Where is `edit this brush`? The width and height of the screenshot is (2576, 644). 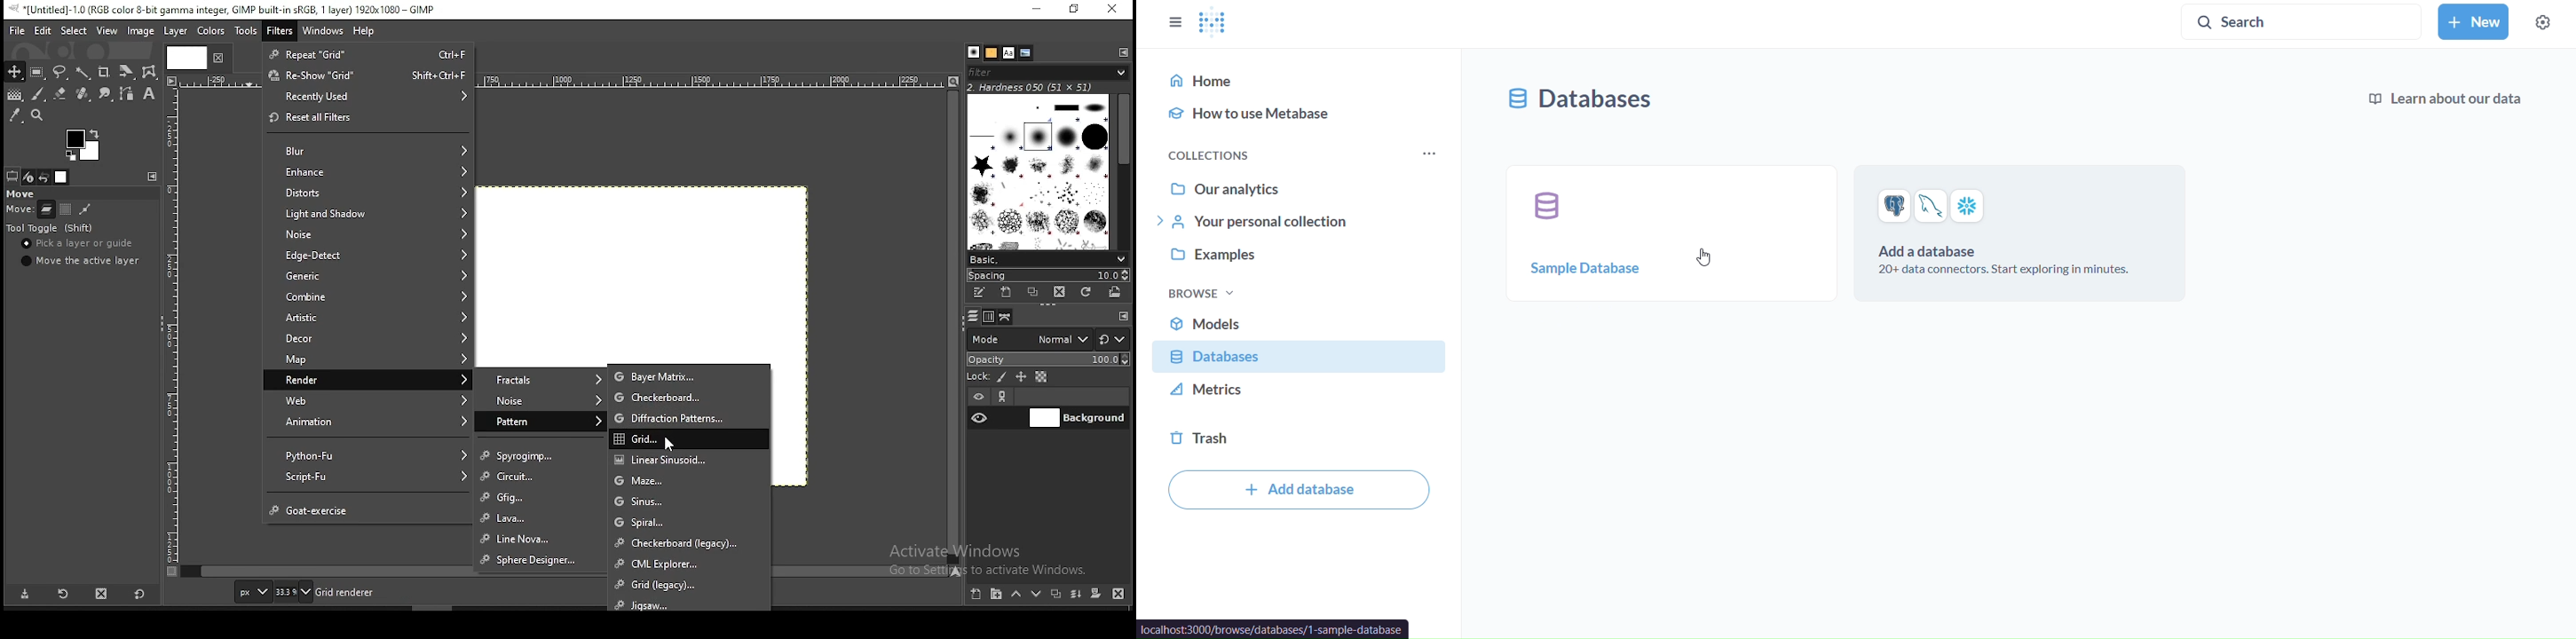
edit this brush is located at coordinates (977, 293).